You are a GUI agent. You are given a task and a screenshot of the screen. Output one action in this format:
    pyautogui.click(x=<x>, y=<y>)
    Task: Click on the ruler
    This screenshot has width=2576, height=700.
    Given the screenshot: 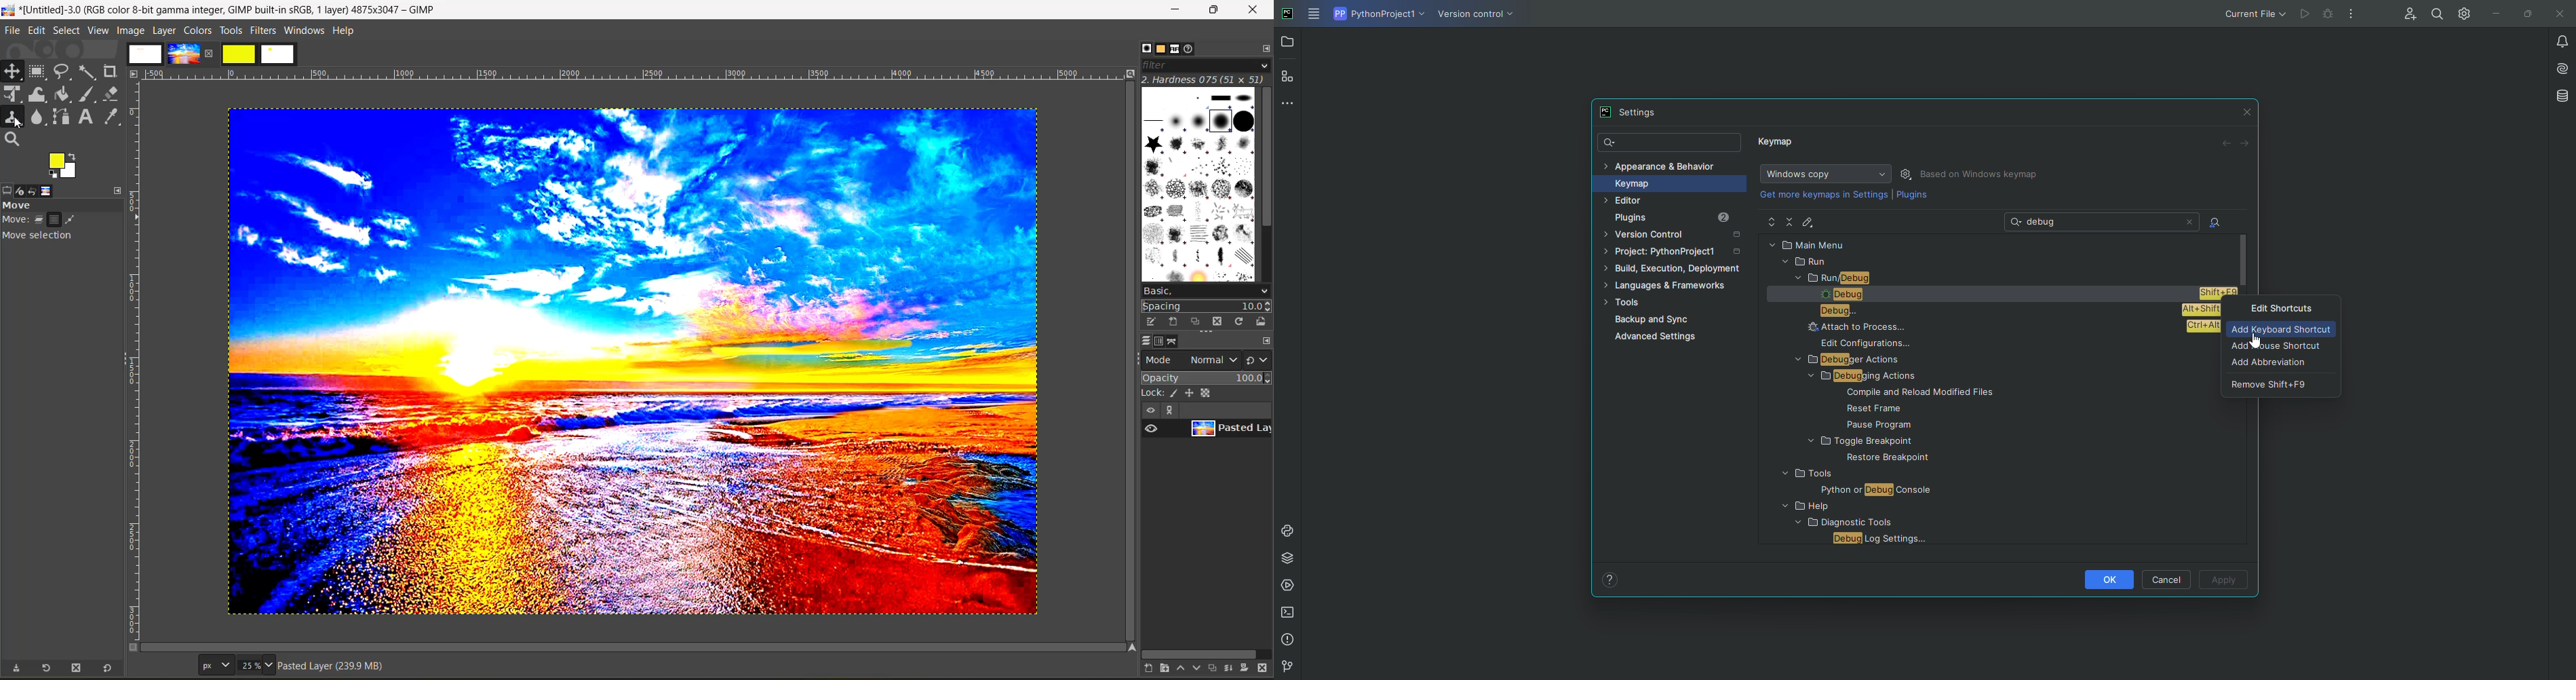 What is the action you would take?
    pyautogui.click(x=638, y=74)
    